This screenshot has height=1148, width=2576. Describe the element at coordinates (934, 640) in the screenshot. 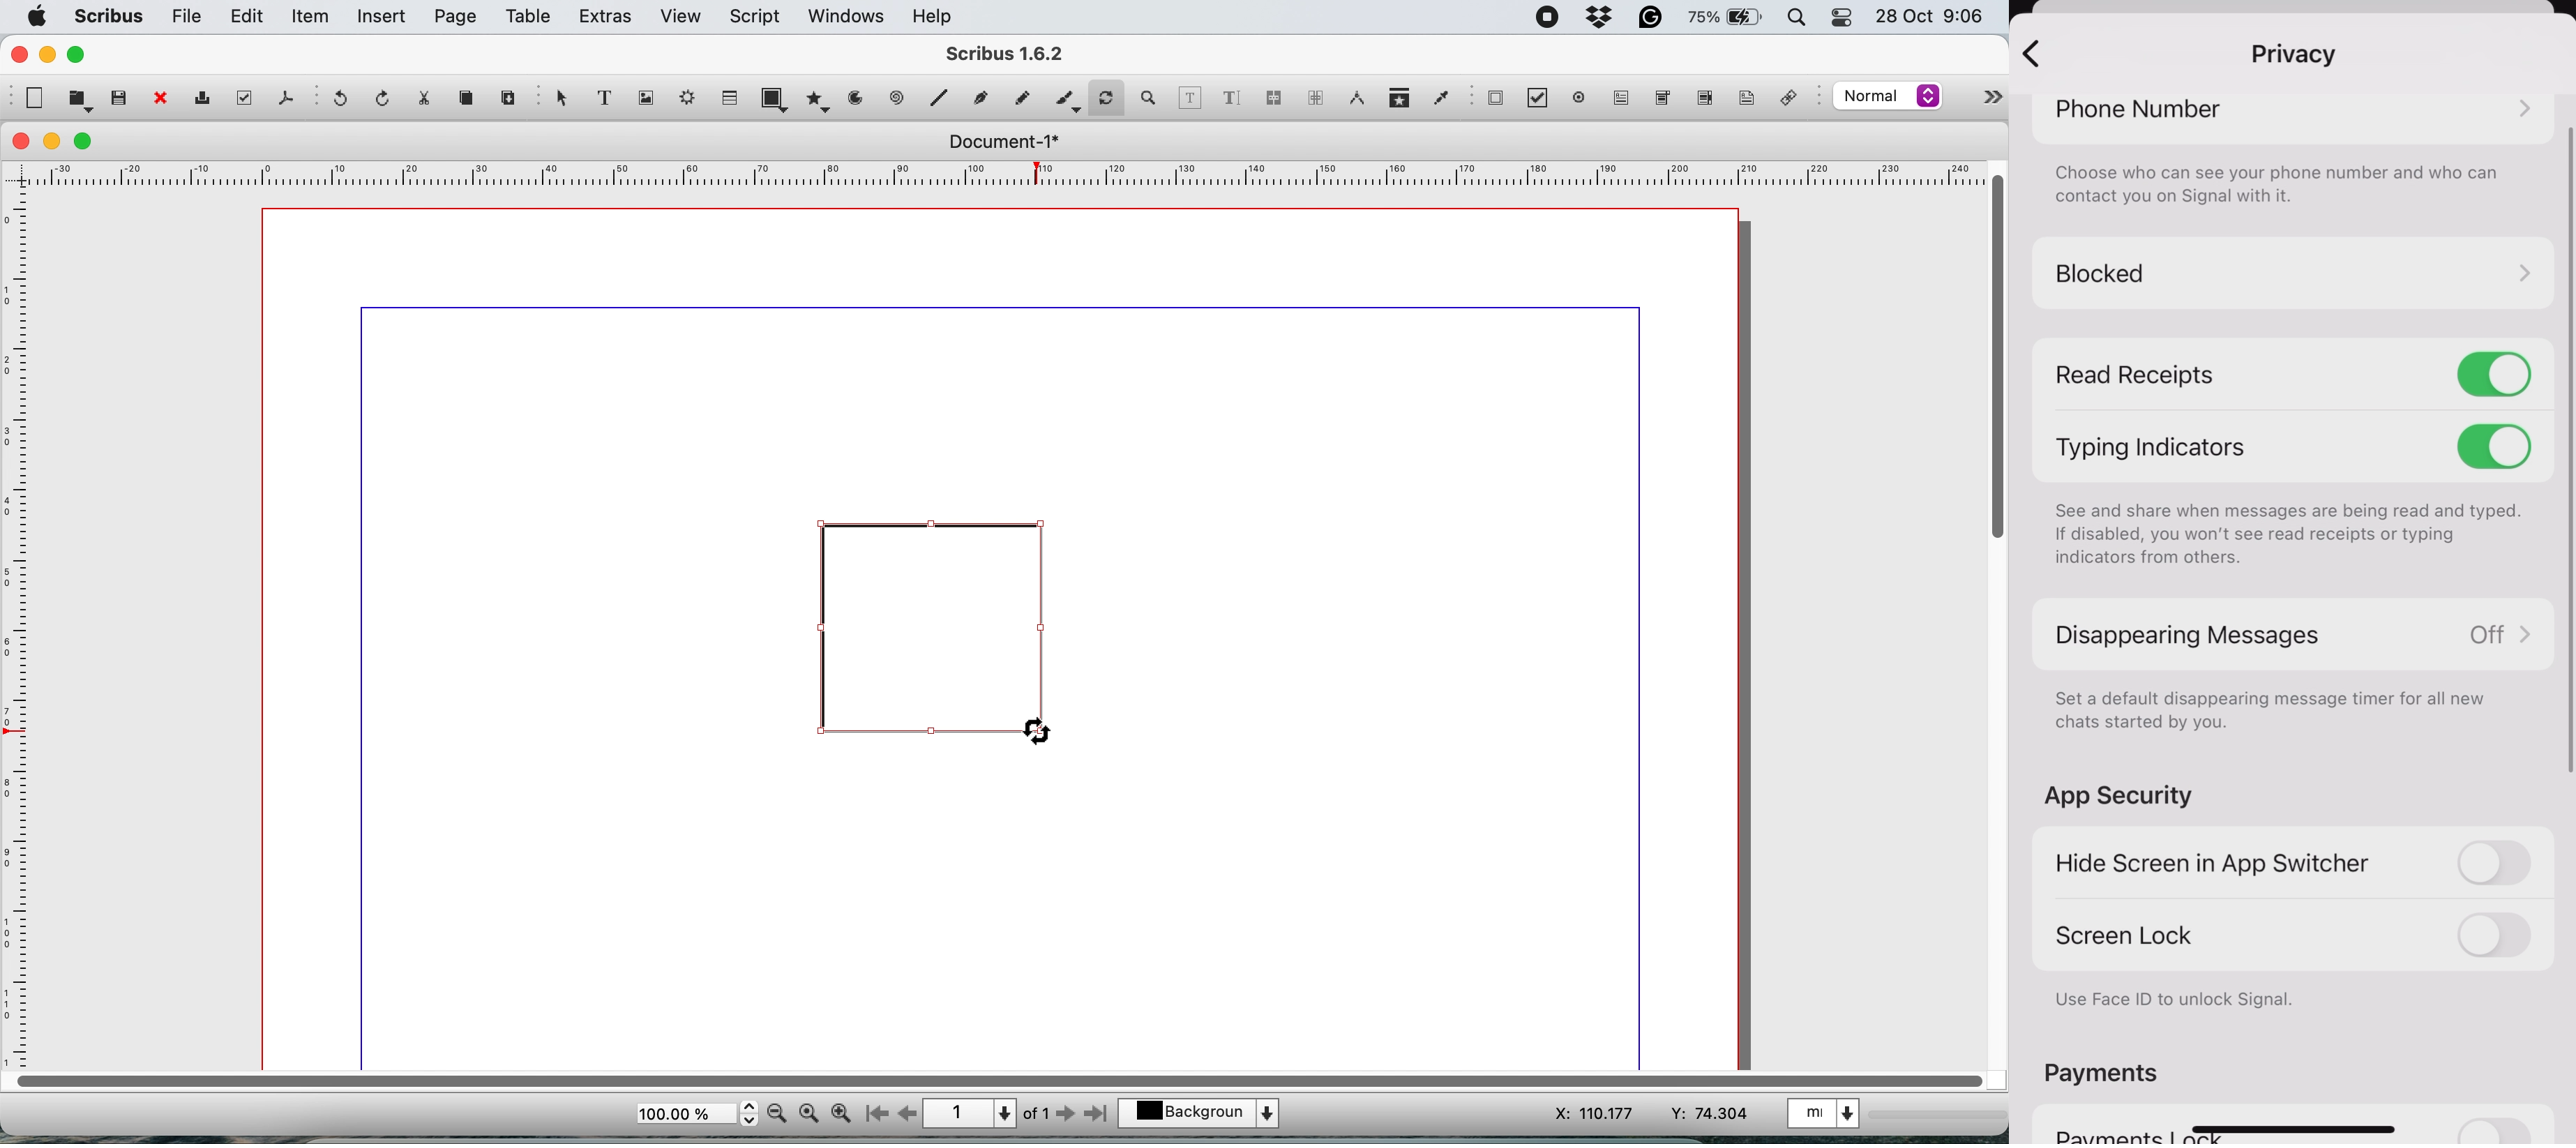

I see `object to rotate` at that location.